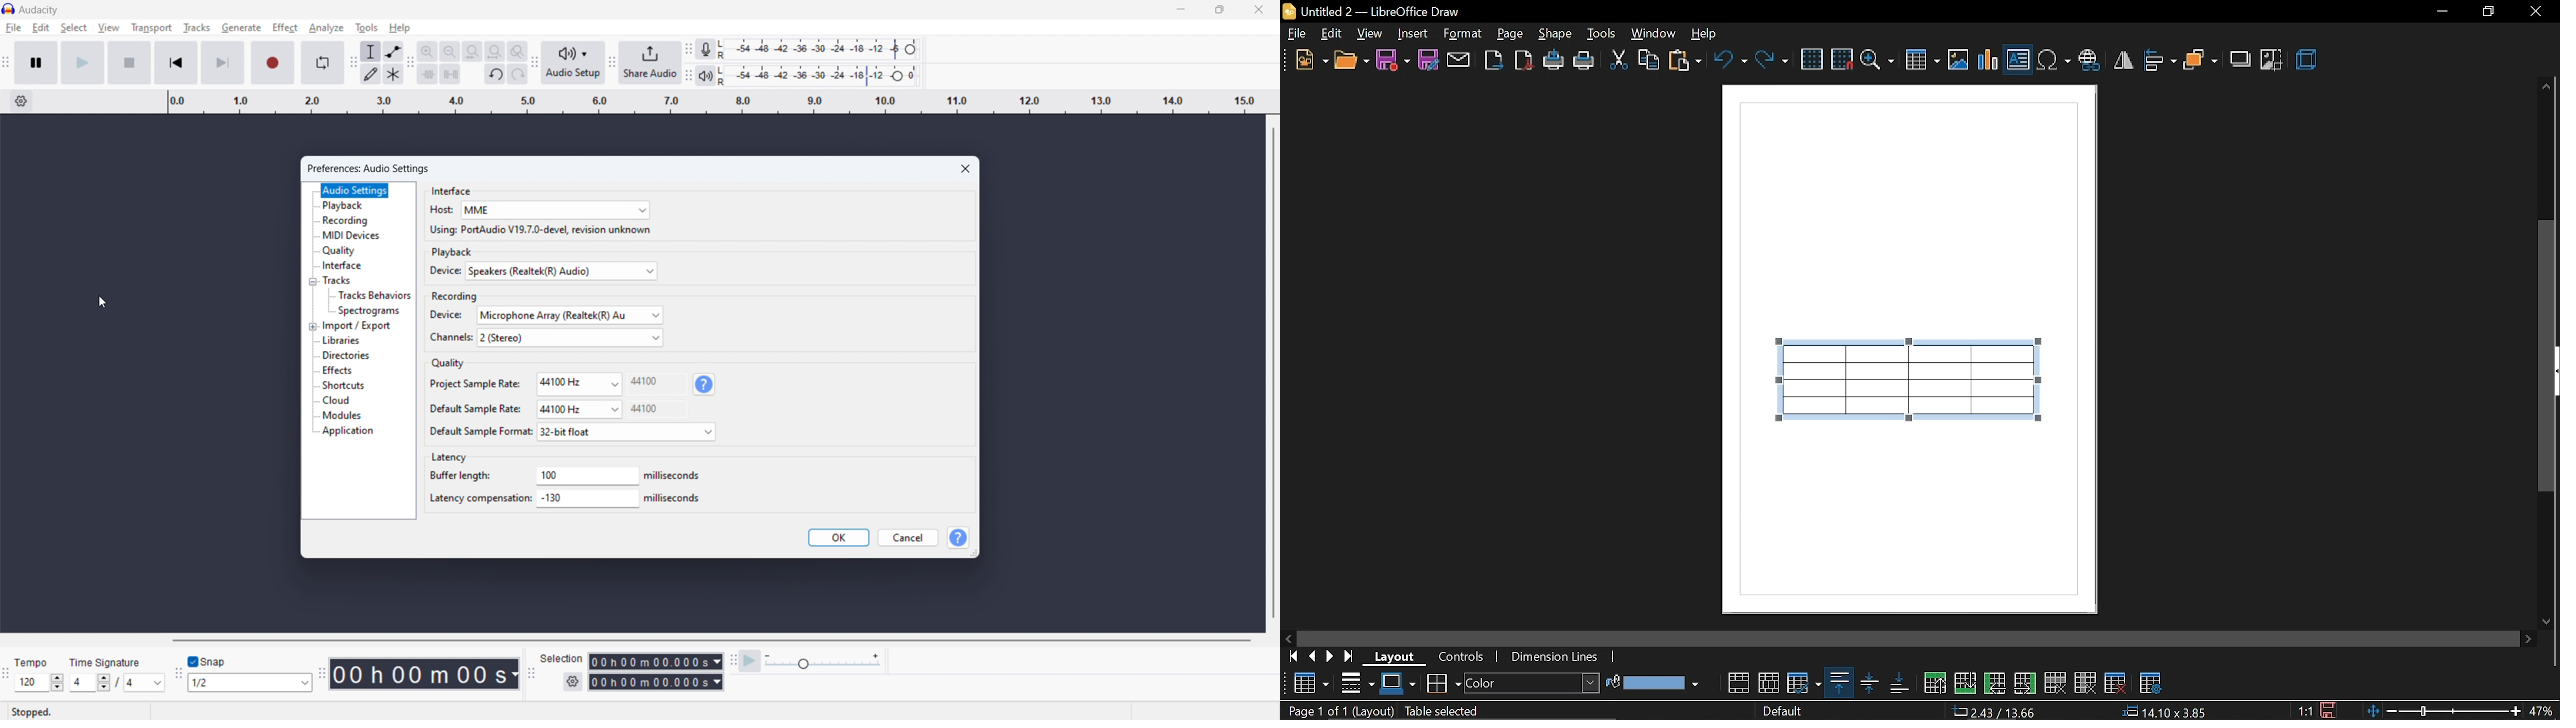 The image size is (2576, 728). What do you see at coordinates (1838, 682) in the screenshot?
I see `align top` at bounding box center [1838, 682].